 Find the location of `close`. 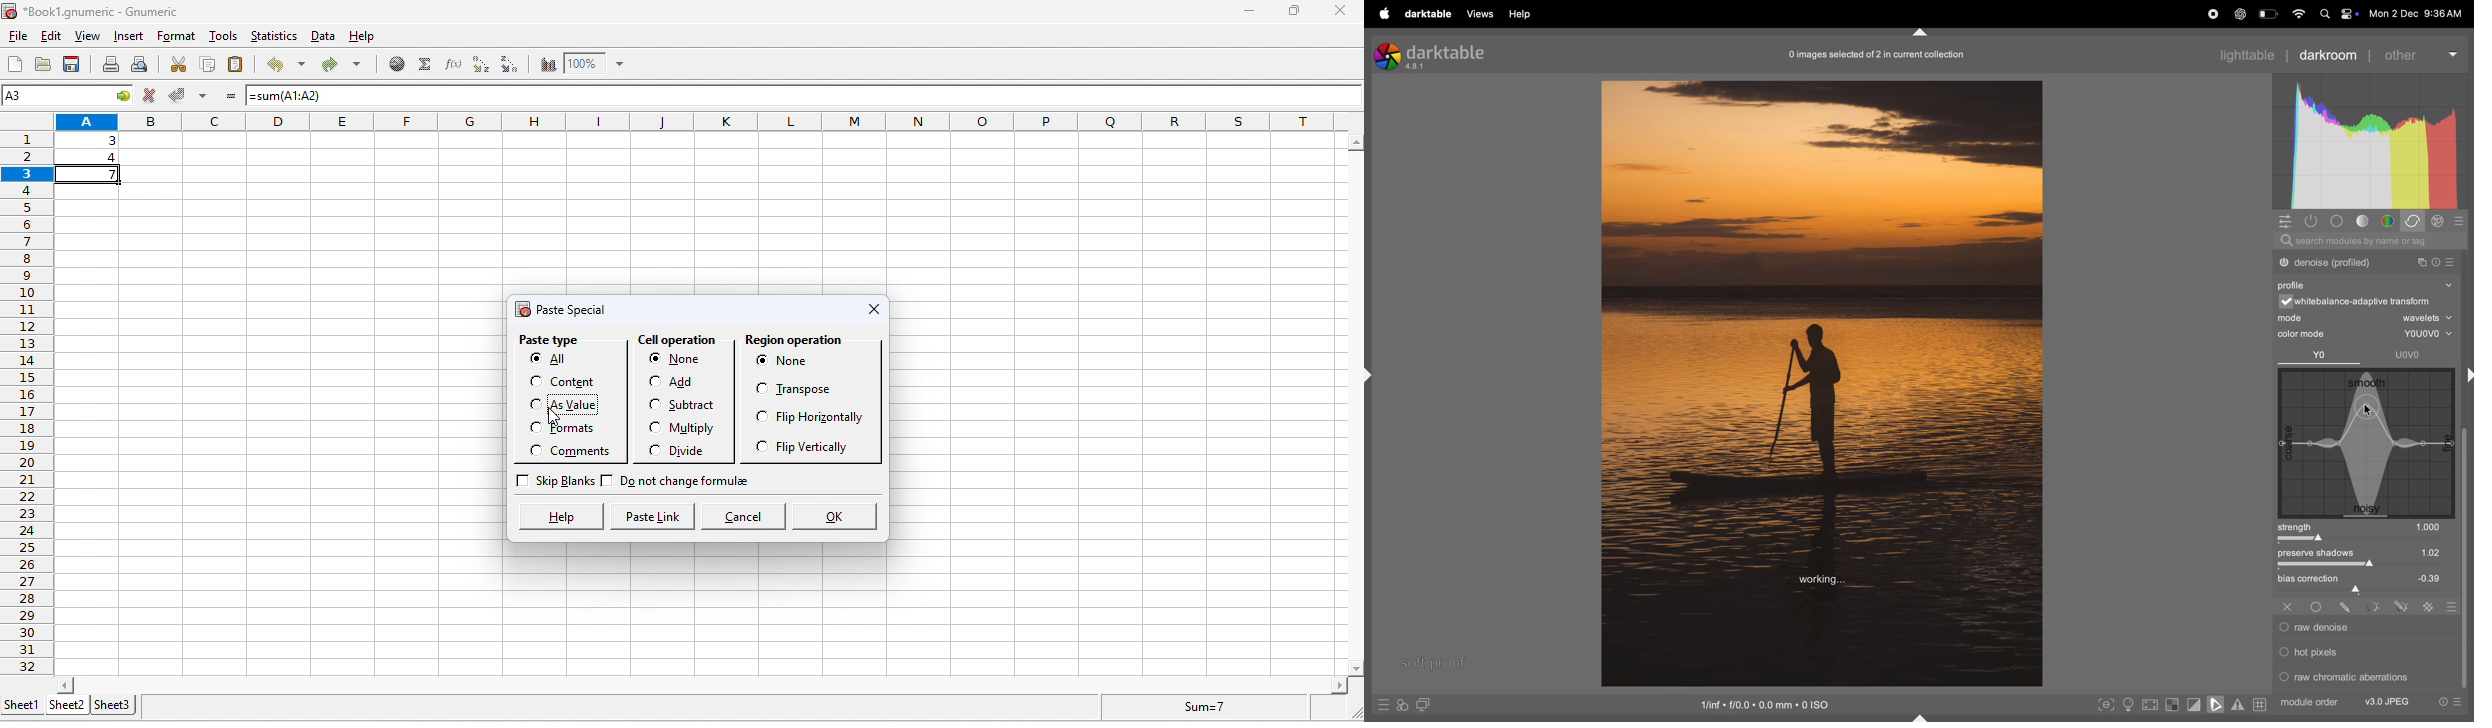

close is located at coordinates (1338, 10).